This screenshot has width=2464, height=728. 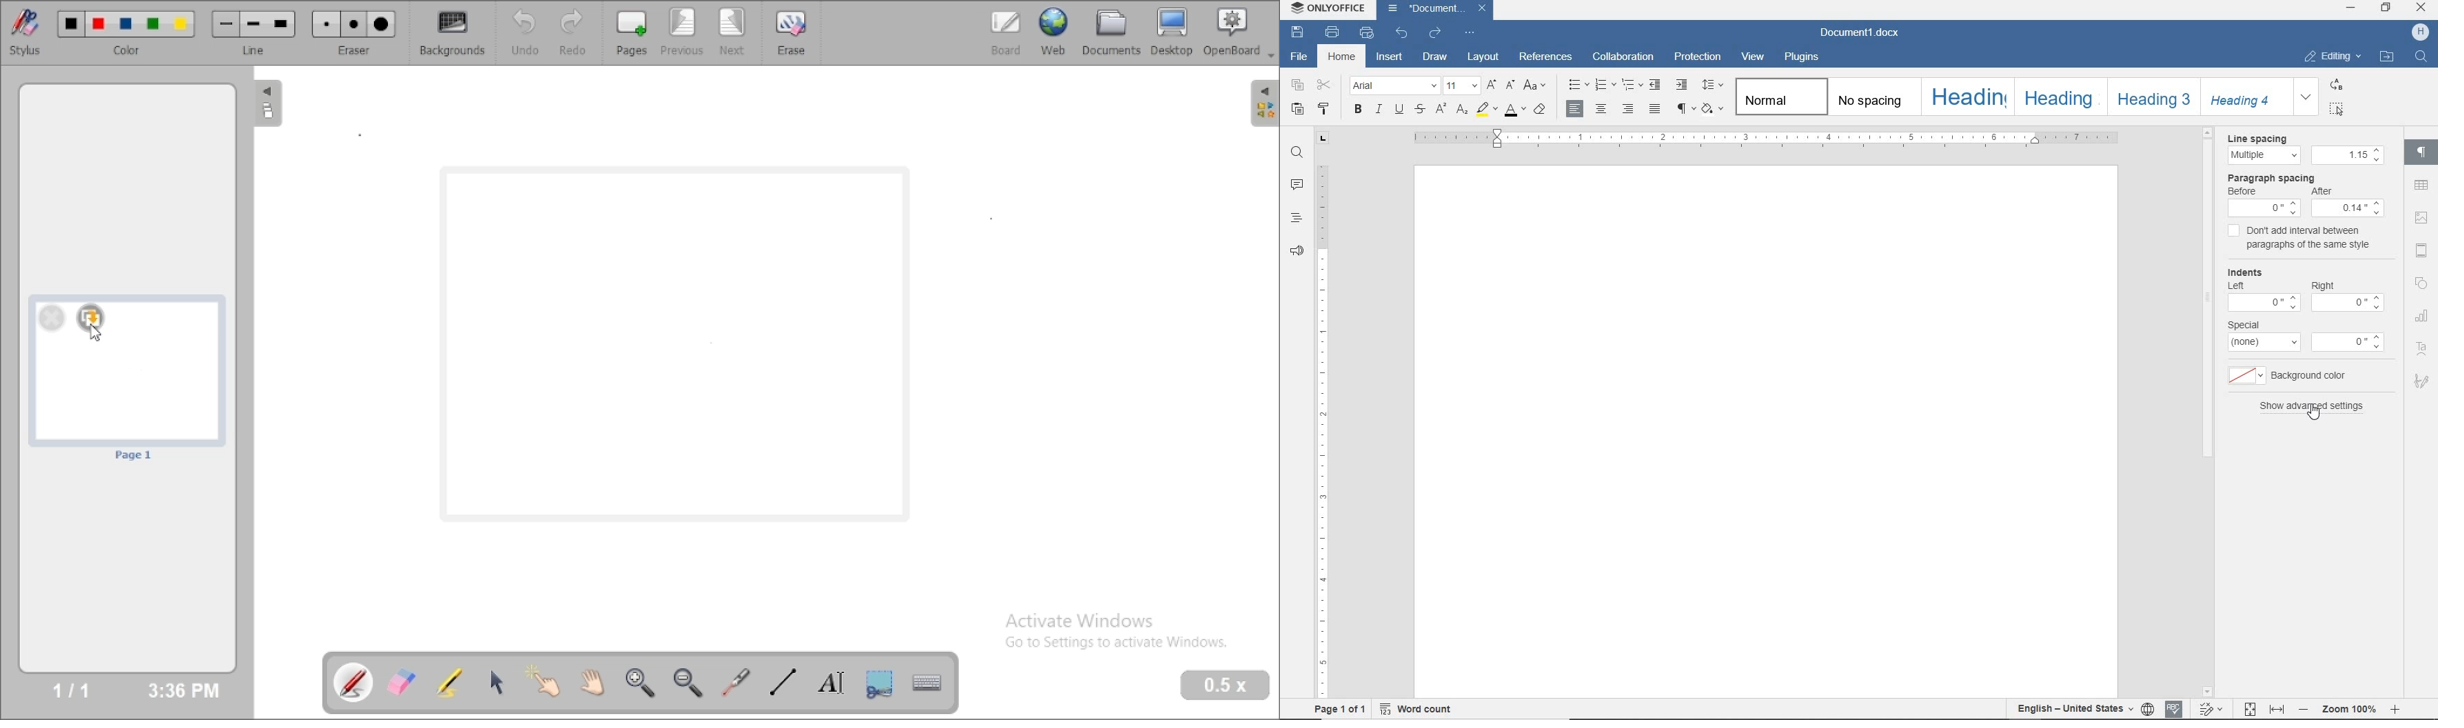 I want to click on CLOSE, so click(x=2420, y=8).